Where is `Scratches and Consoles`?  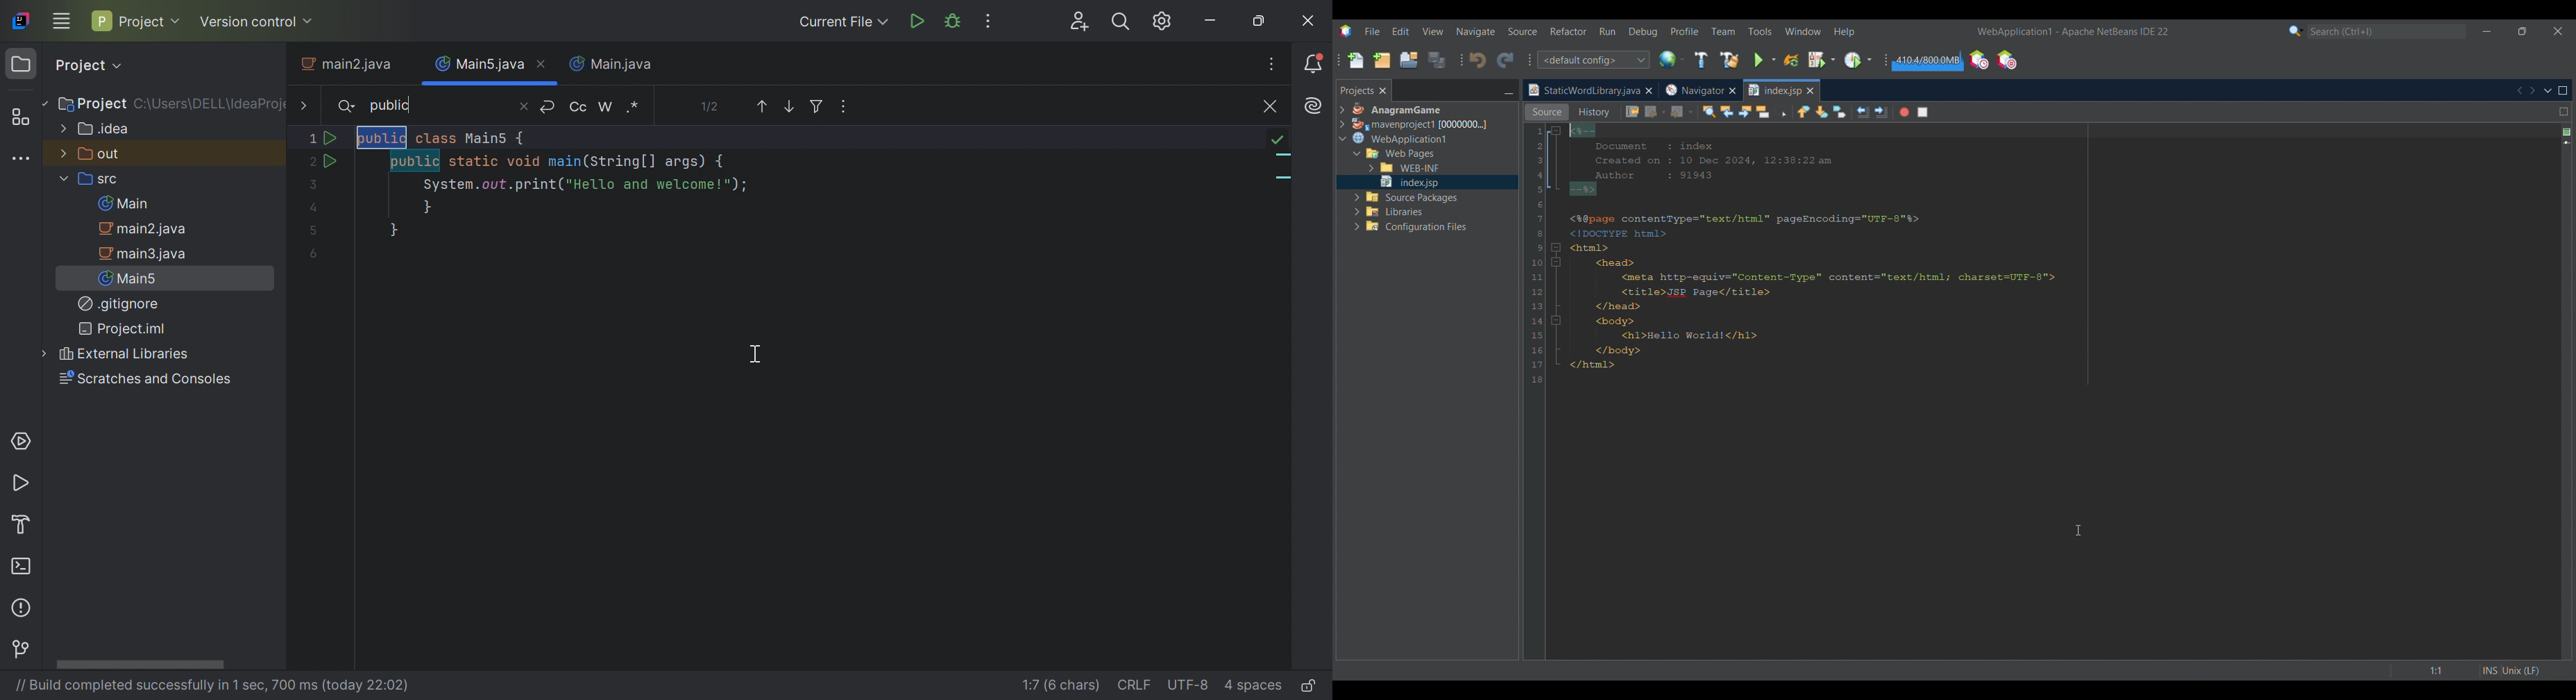 Scratches and Consoles is located at coordinates (144, 380).